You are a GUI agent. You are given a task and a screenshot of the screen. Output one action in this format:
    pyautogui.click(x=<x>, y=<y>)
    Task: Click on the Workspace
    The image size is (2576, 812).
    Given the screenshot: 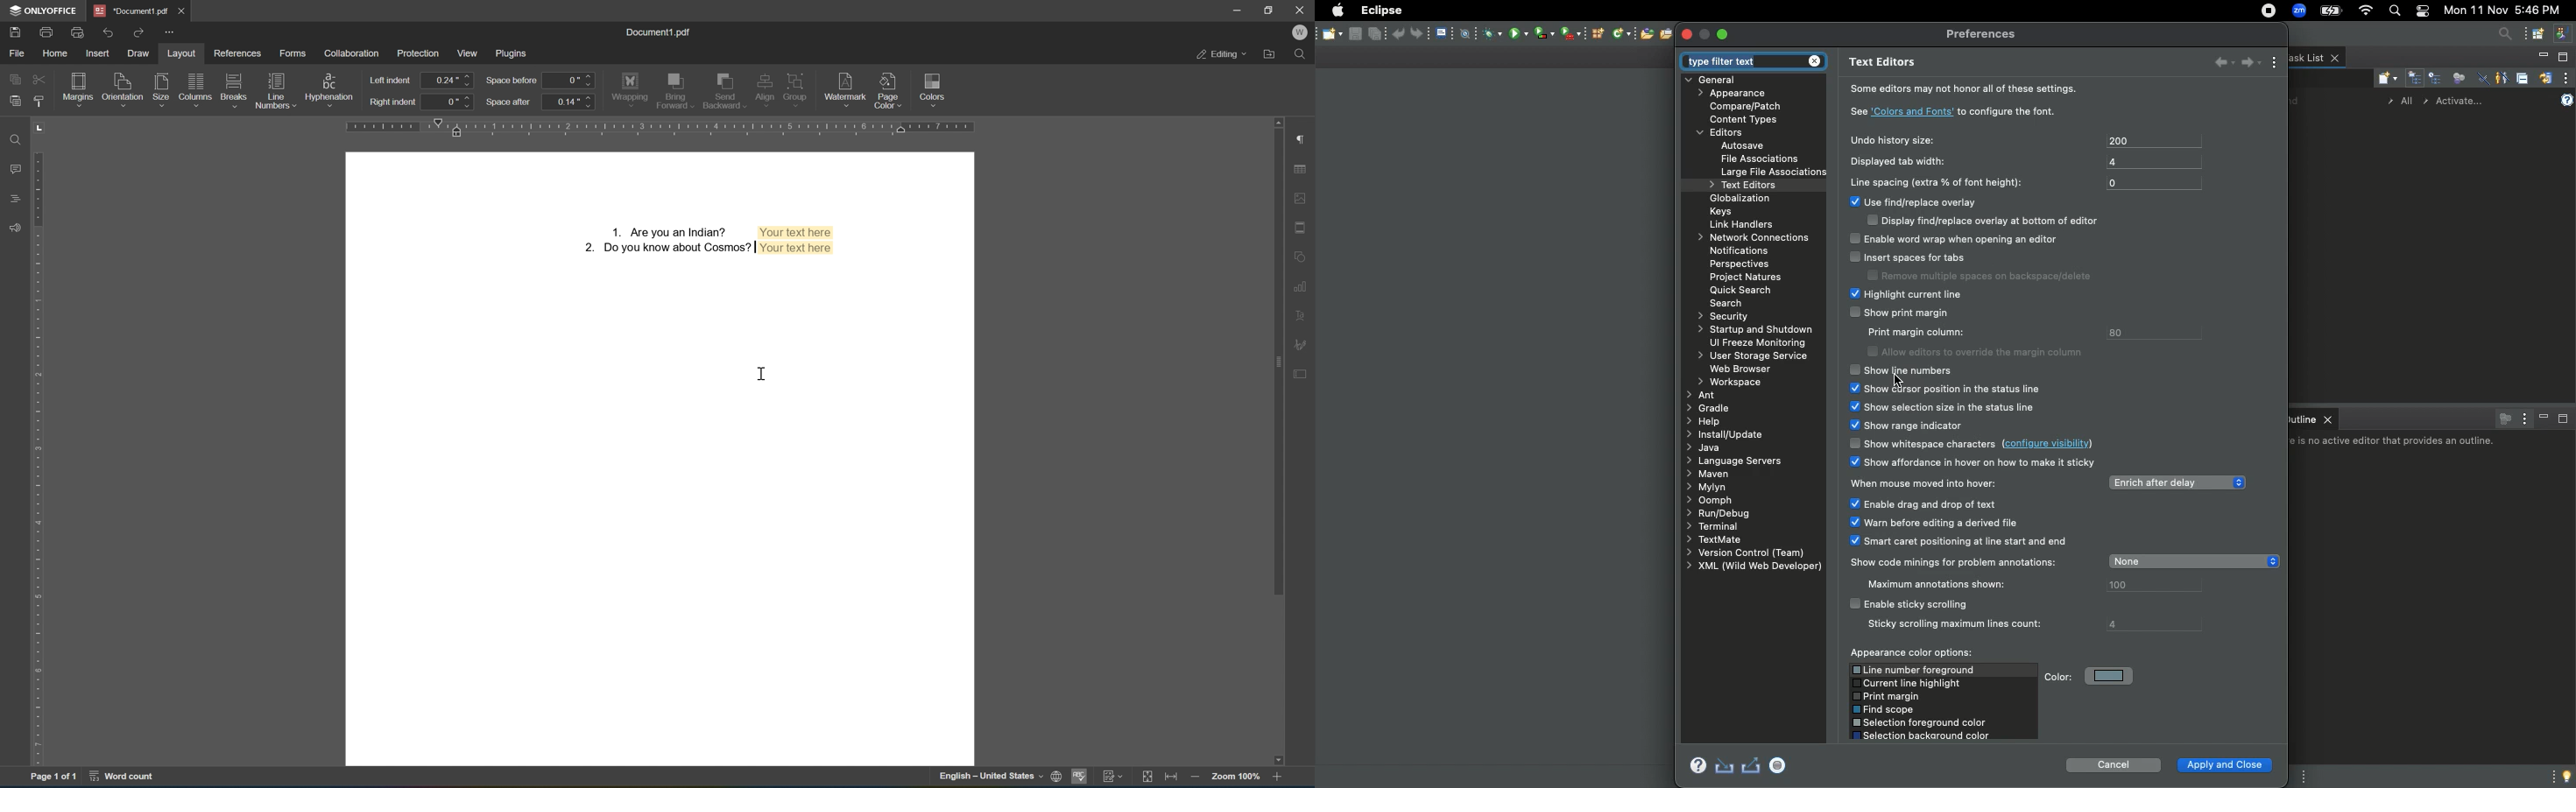 What is the action you would take?
    pyautogui.click(x=1728, y=381)
    